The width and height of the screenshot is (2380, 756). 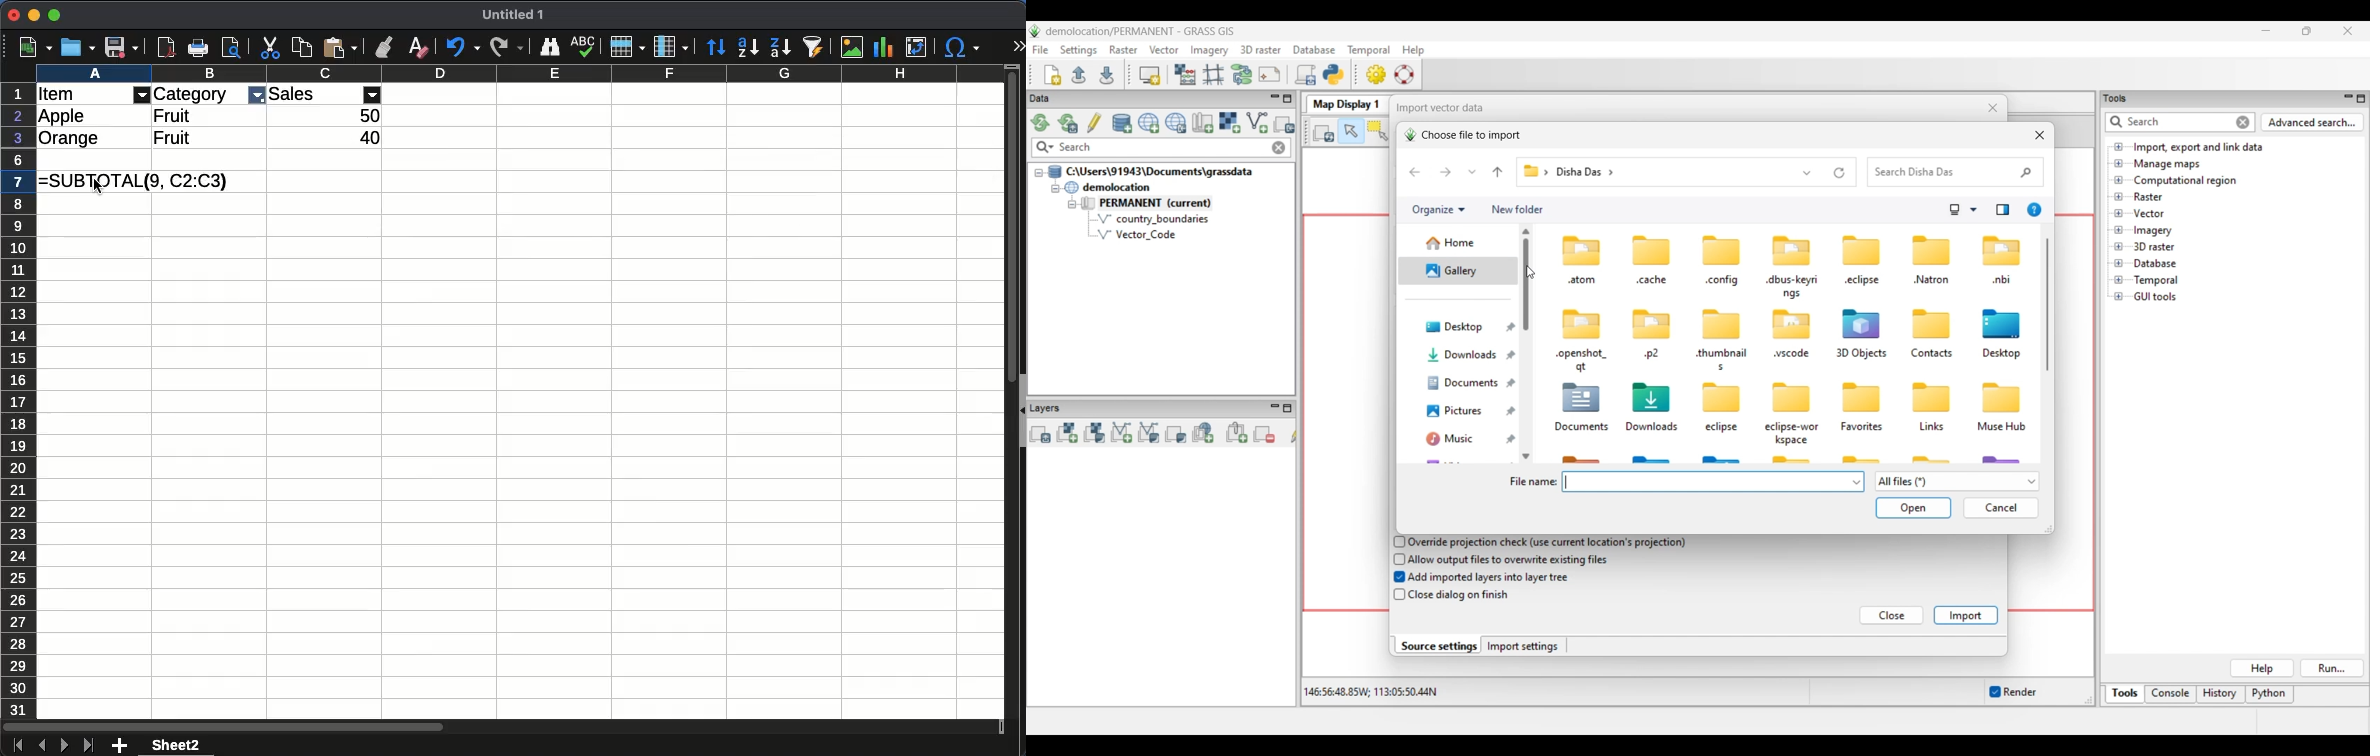 I want to click on clone formatting, so click(x=383, y=47).